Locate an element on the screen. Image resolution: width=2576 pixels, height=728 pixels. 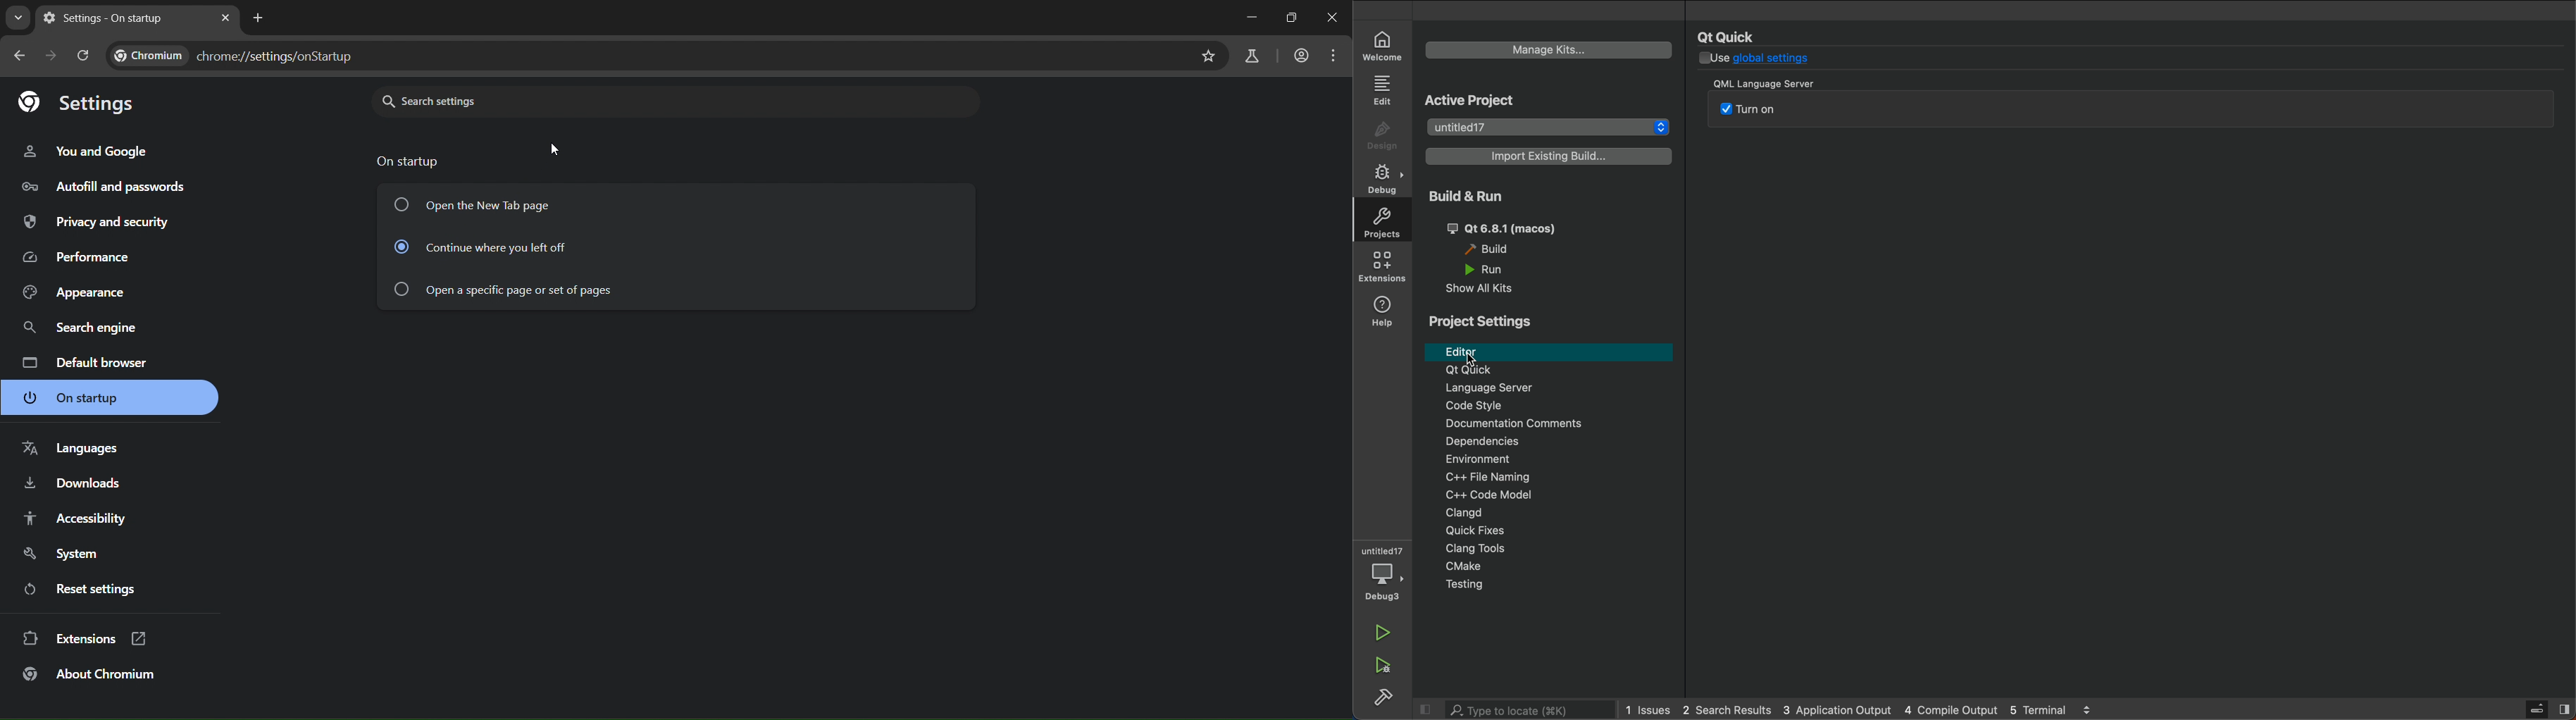
compile output is located at coordinates (1953, 709).